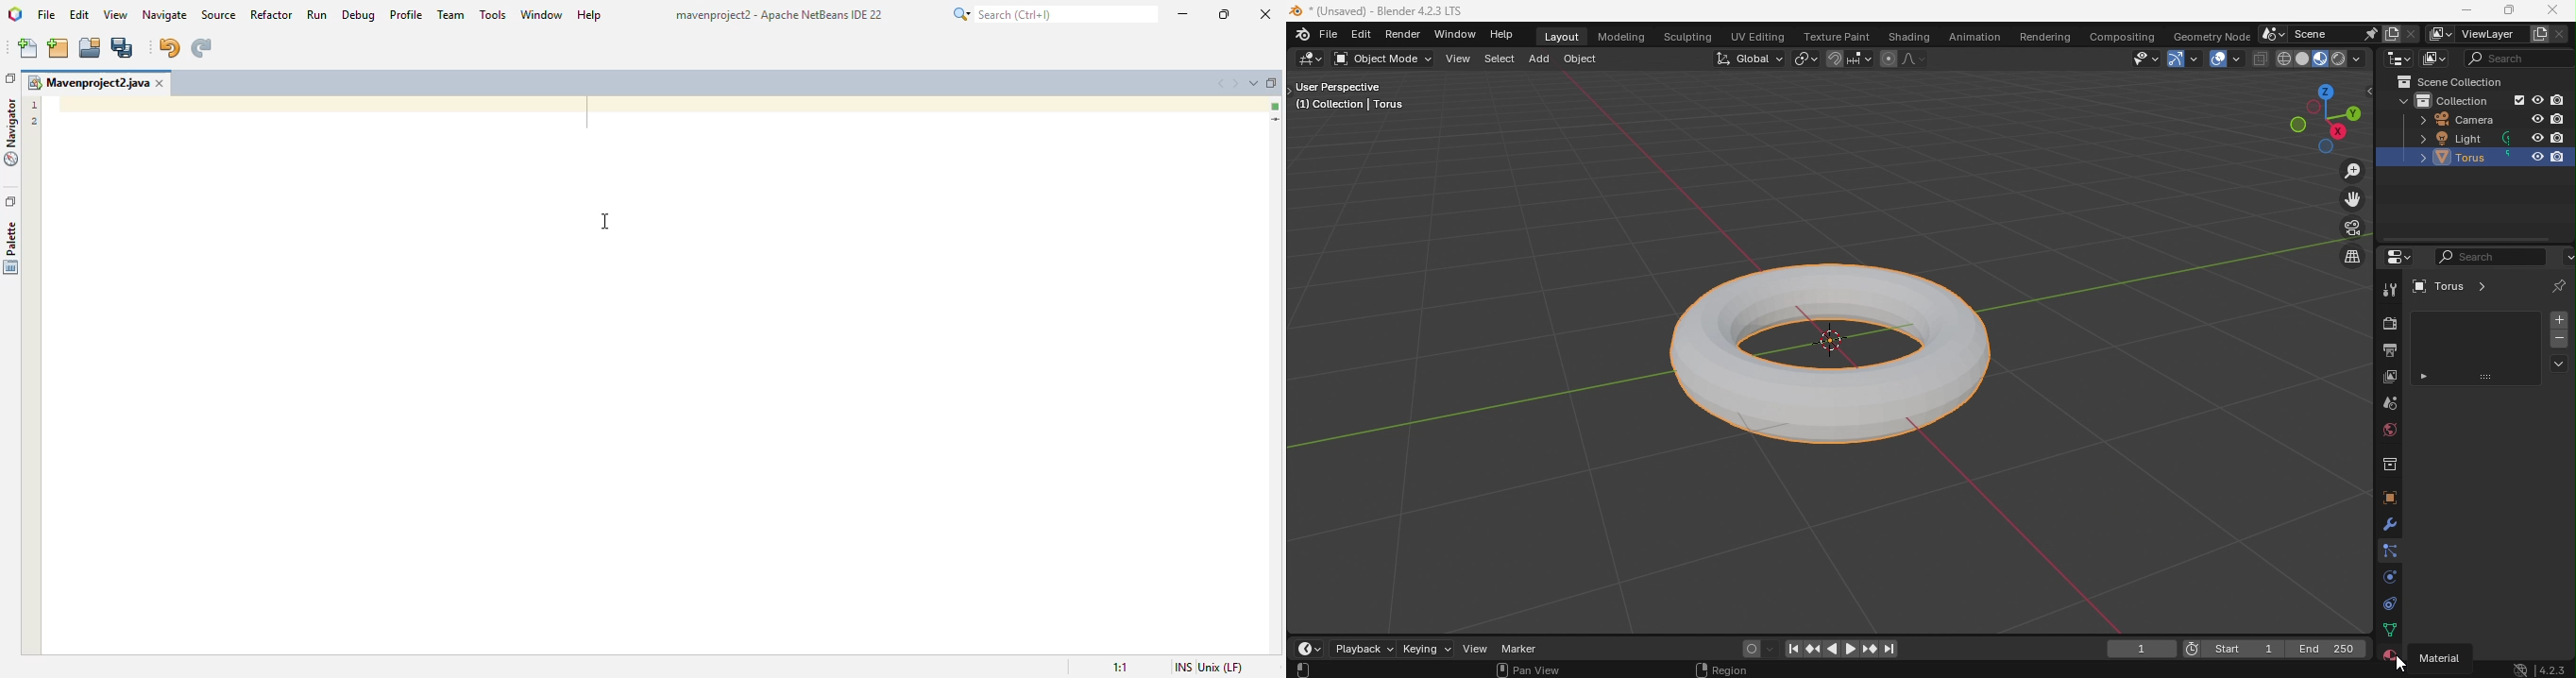 The image size is (2576, 700). I want to click on Hide in viewpoint, so click(2537, 139).